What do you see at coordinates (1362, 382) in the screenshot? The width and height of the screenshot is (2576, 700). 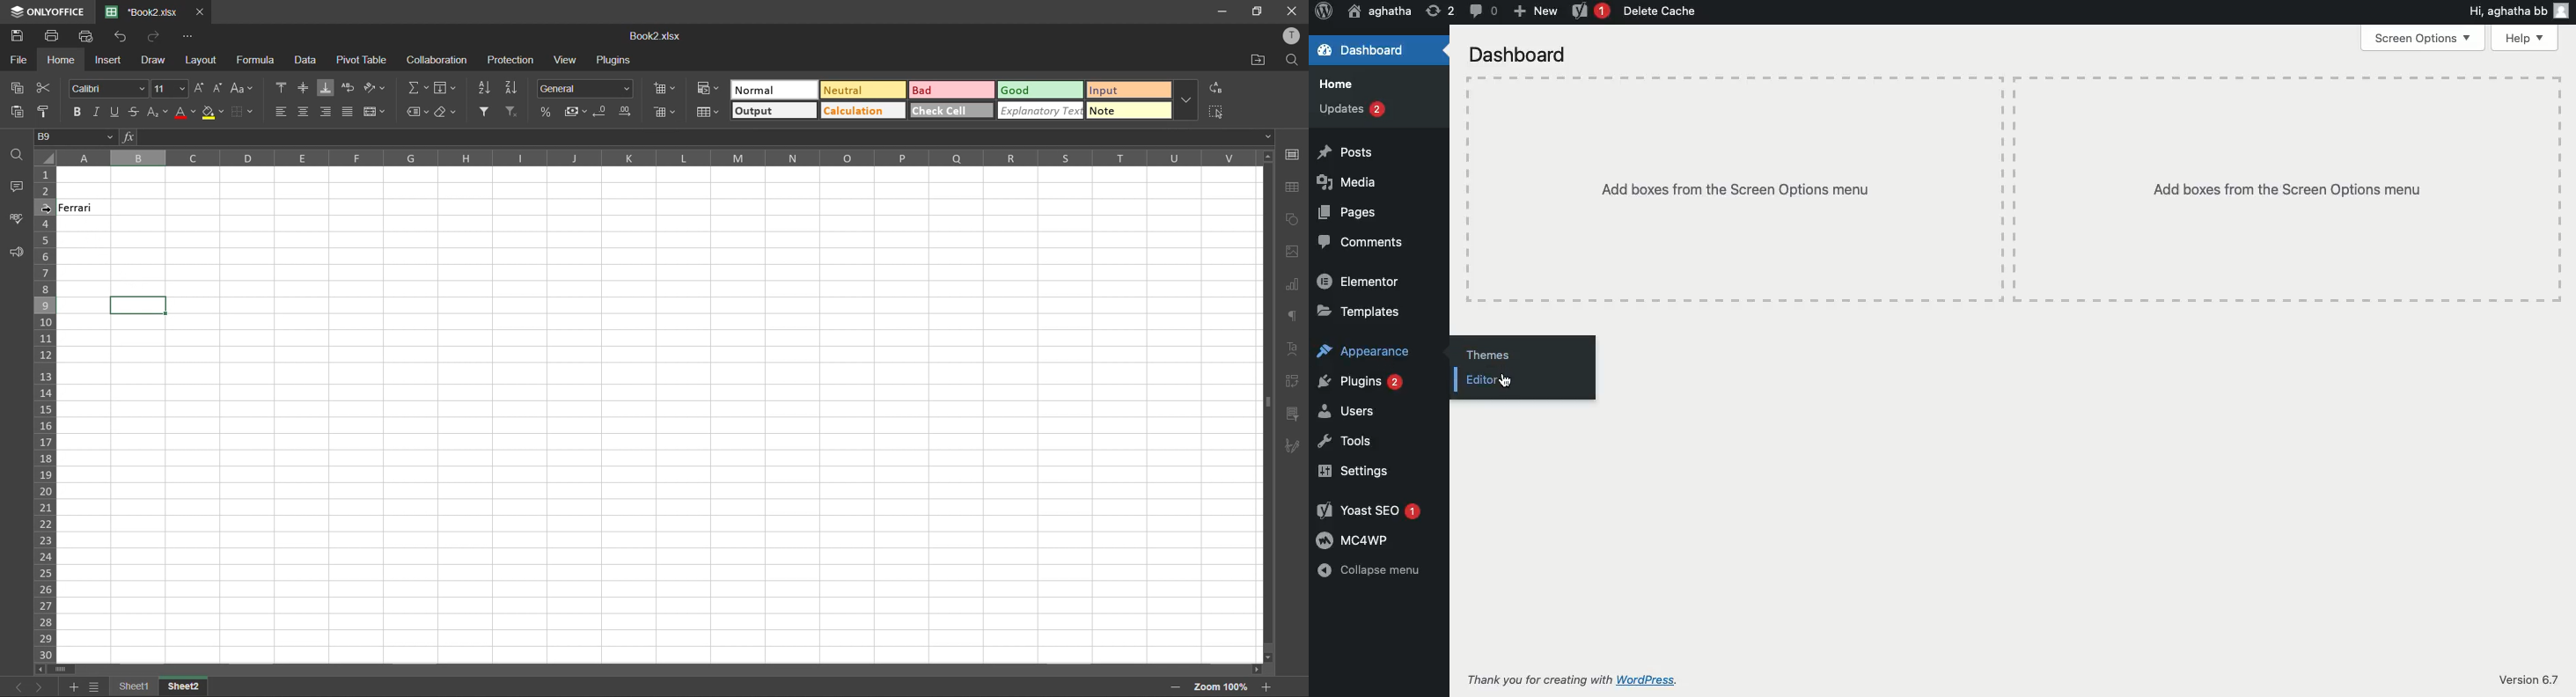 I see `Plugins` at bounding box center [1362, 382].